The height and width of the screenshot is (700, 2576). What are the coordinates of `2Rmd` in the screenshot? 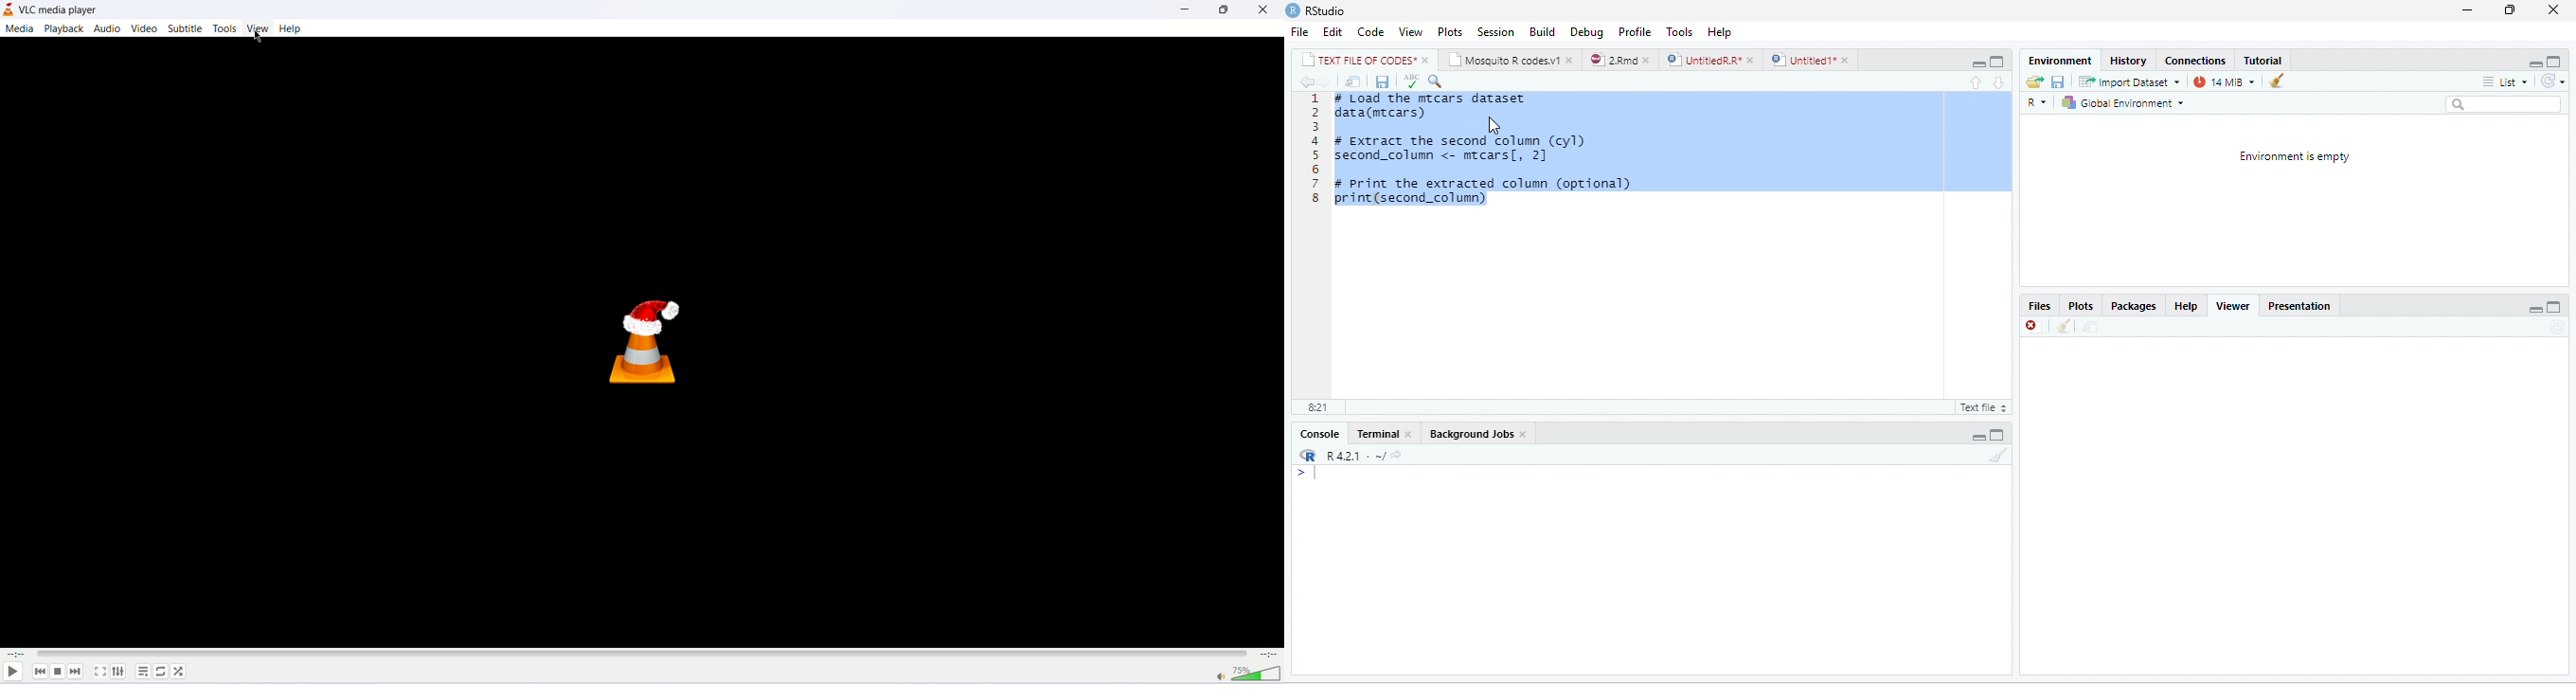 It's located at (1612, 60).